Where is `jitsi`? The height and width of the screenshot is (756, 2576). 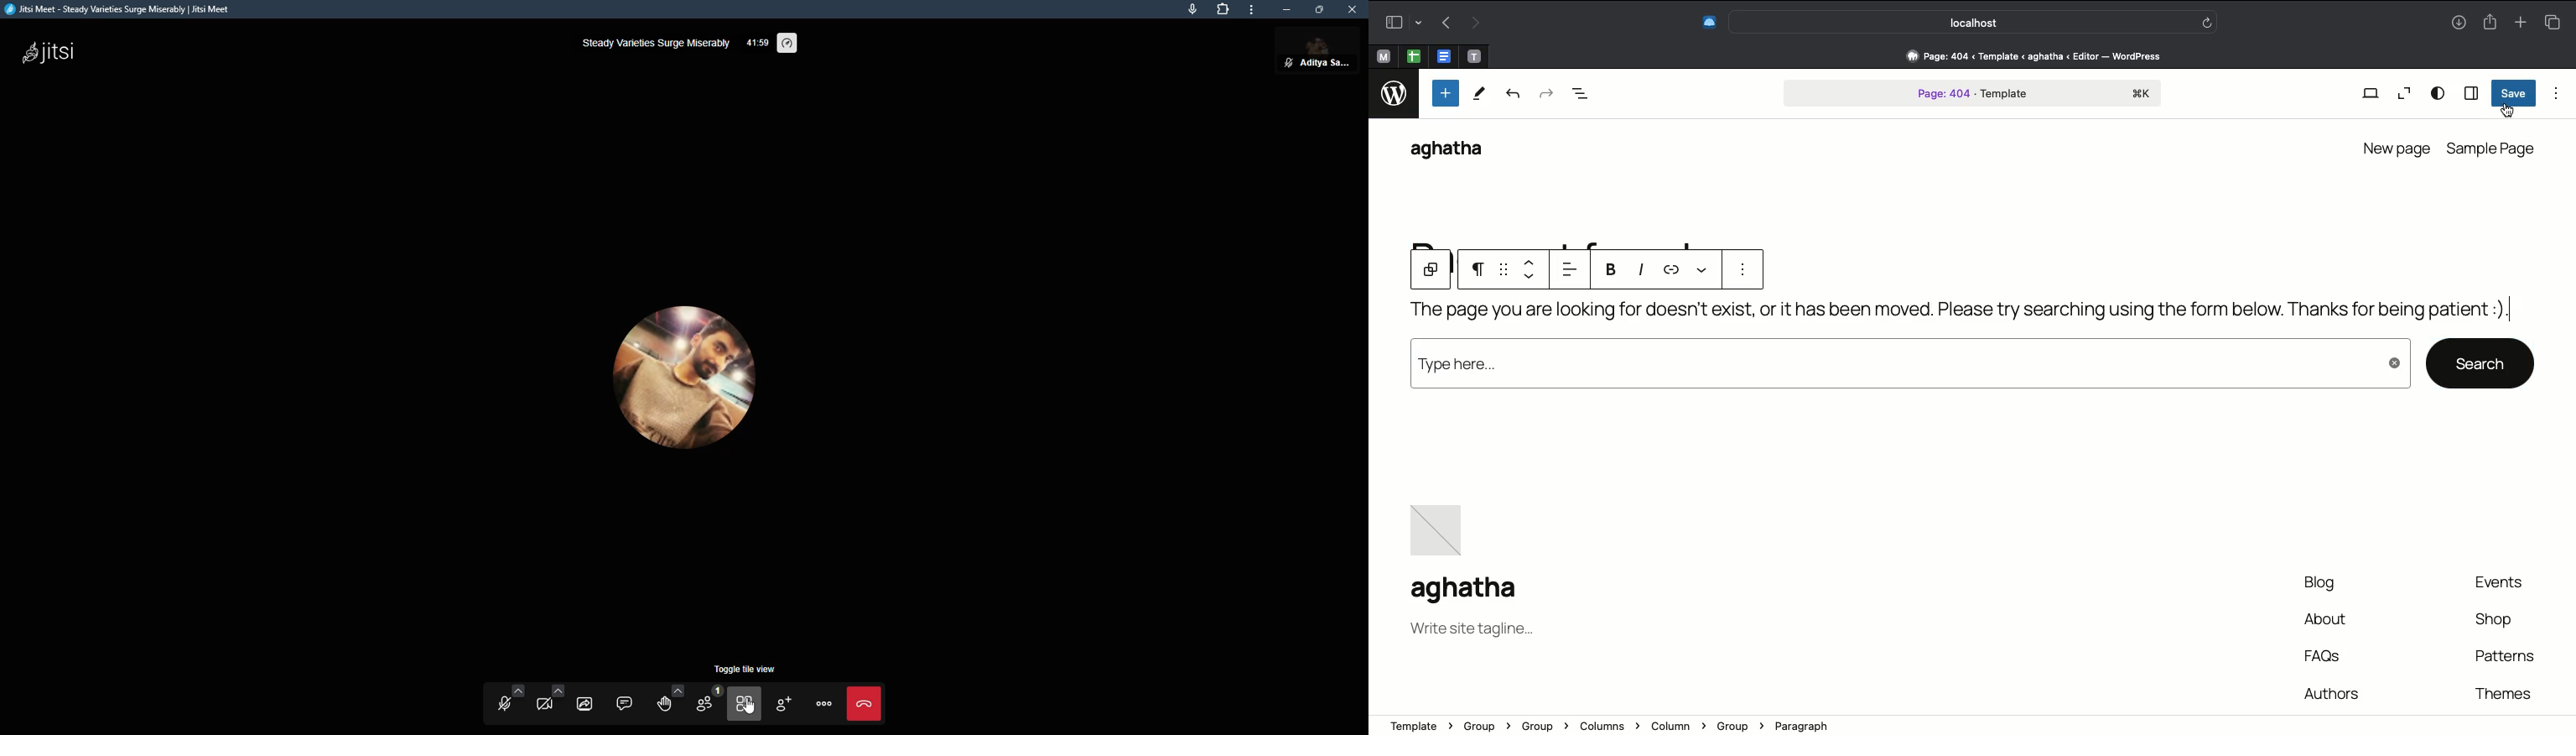 jitsi is located at coordinates (56, 56).